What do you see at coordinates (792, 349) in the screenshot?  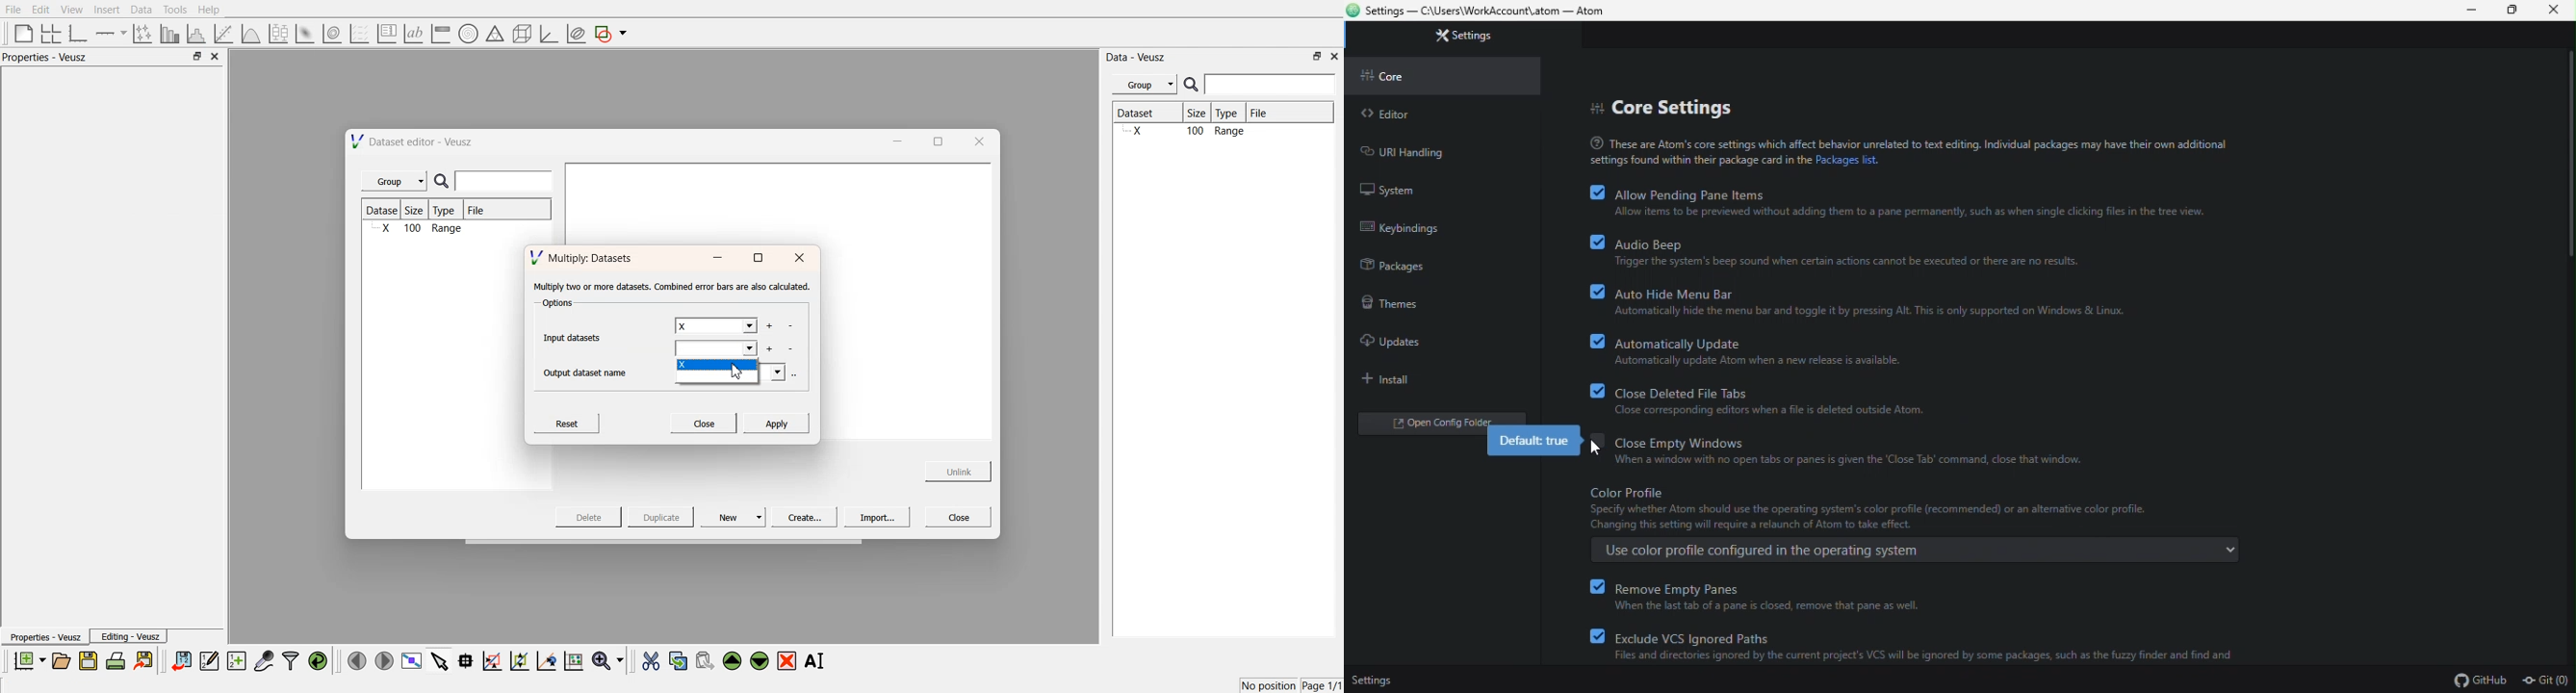 I see `delete datasets` at bounding box center [792, 349].